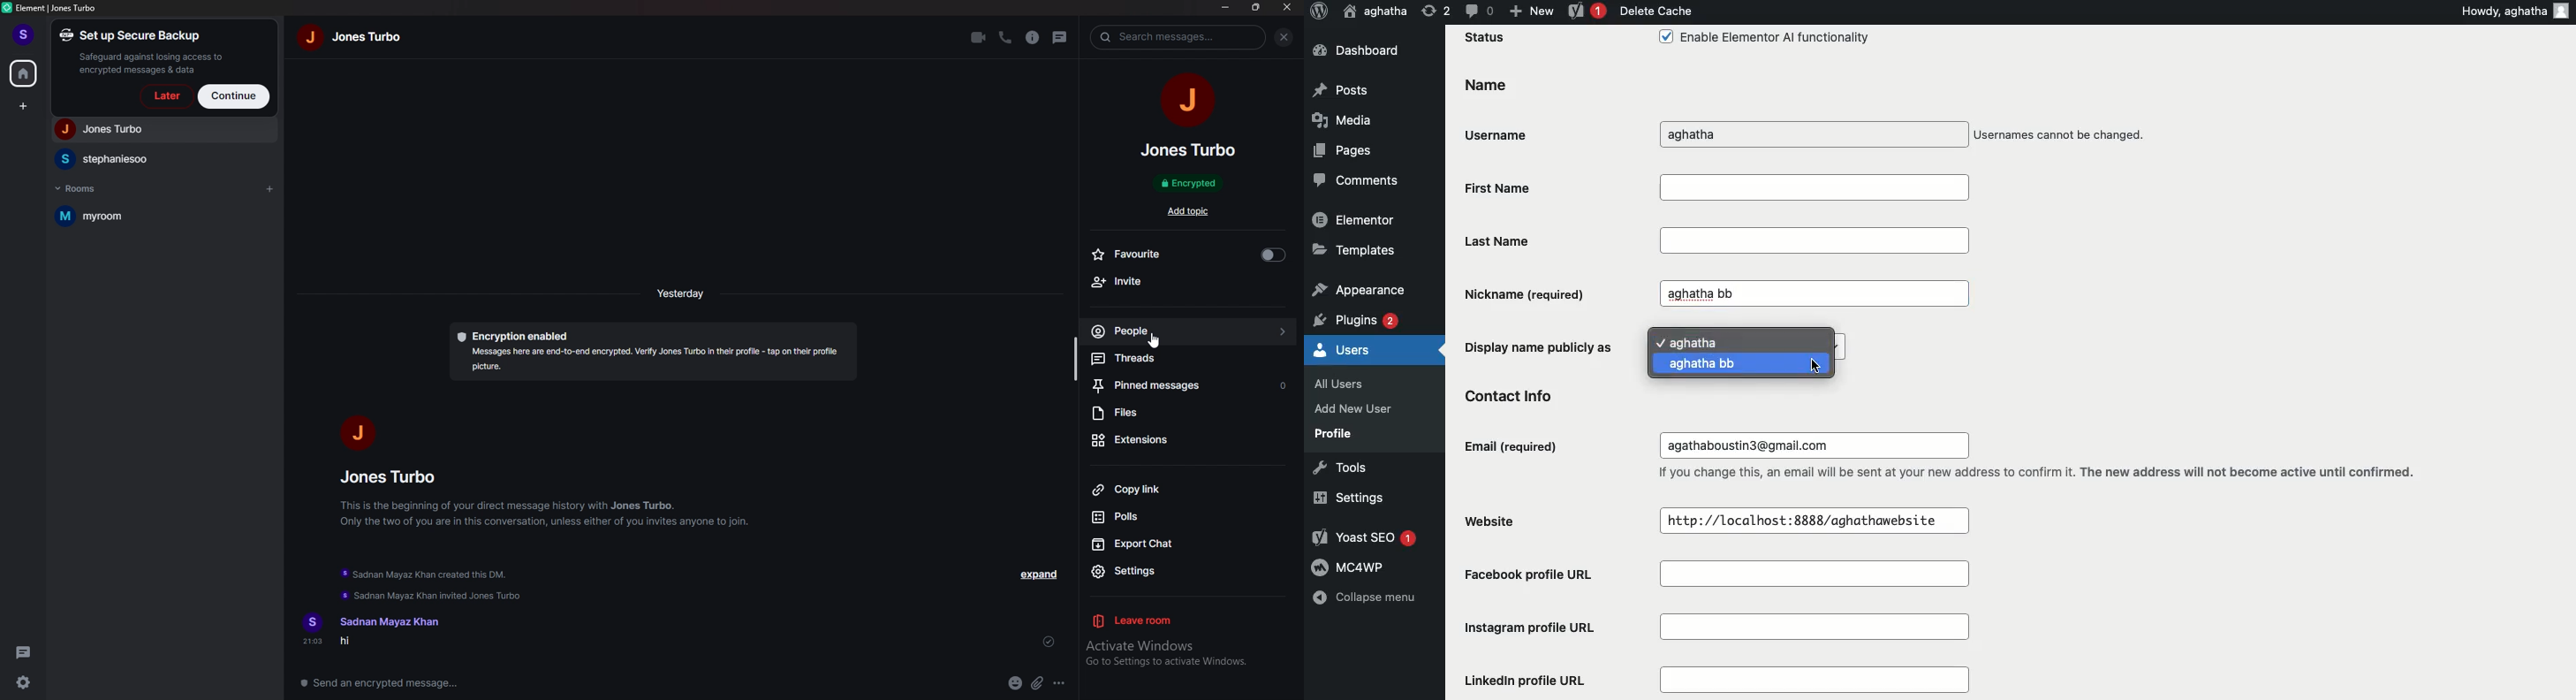  I want to click on polls, so click(1183, 517).